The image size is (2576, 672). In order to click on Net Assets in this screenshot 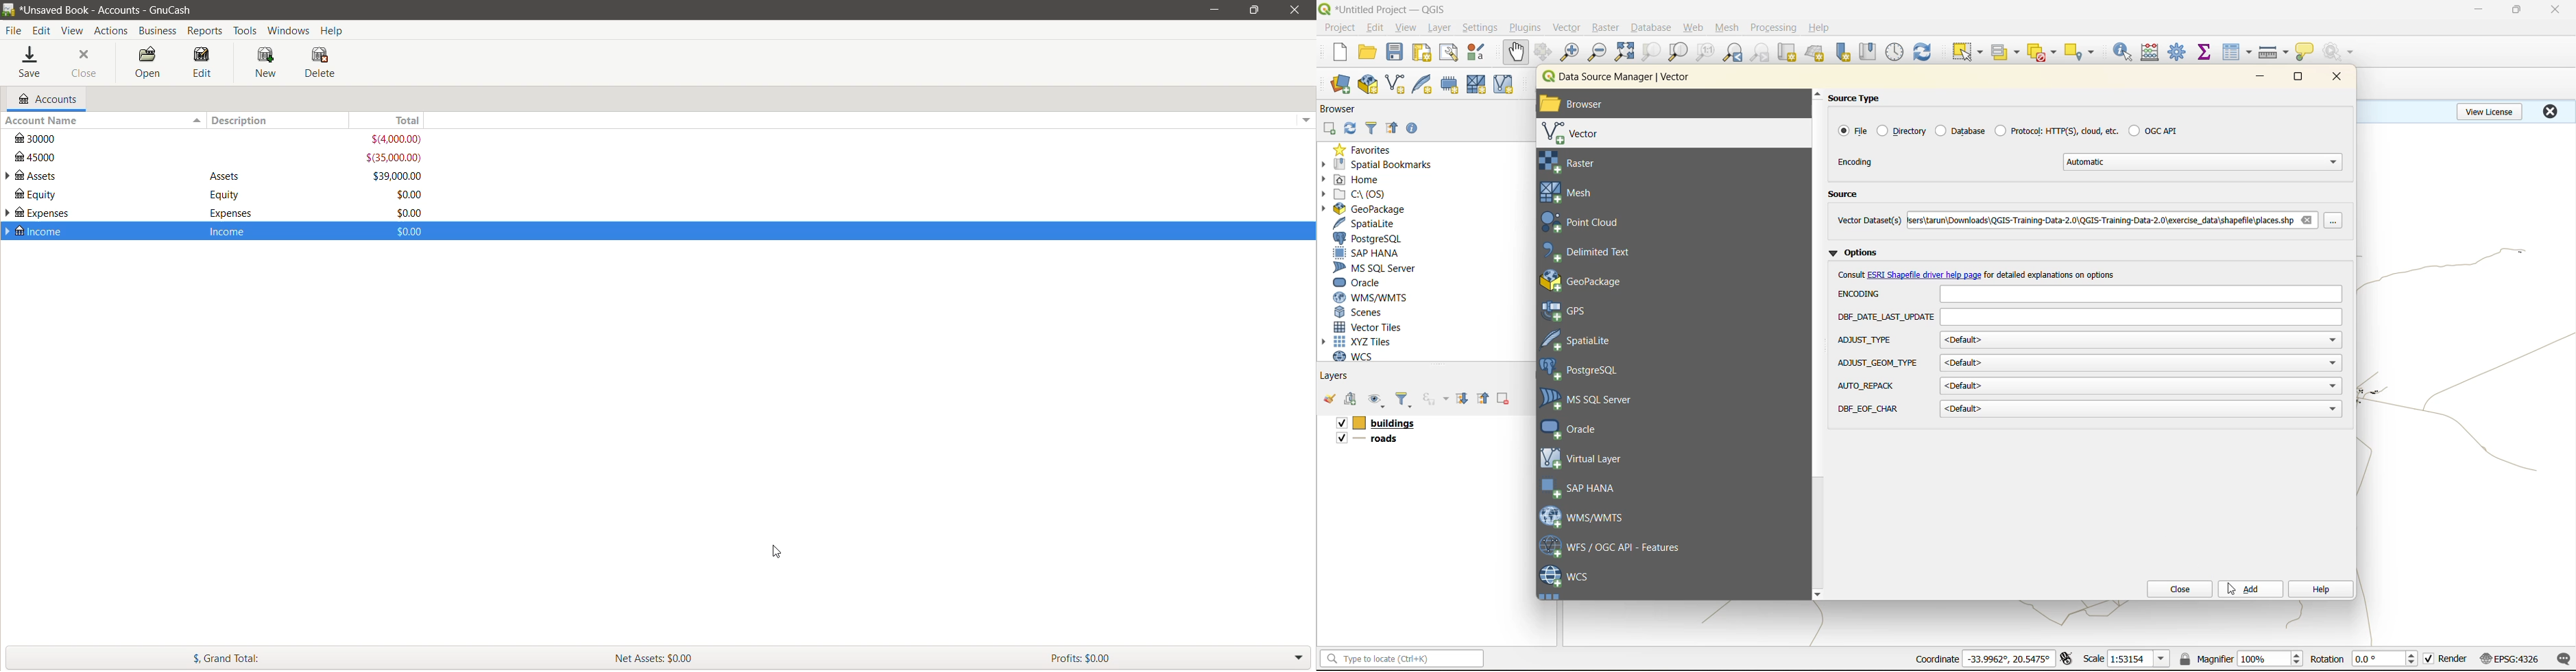, I will do `click(823, 658)`.